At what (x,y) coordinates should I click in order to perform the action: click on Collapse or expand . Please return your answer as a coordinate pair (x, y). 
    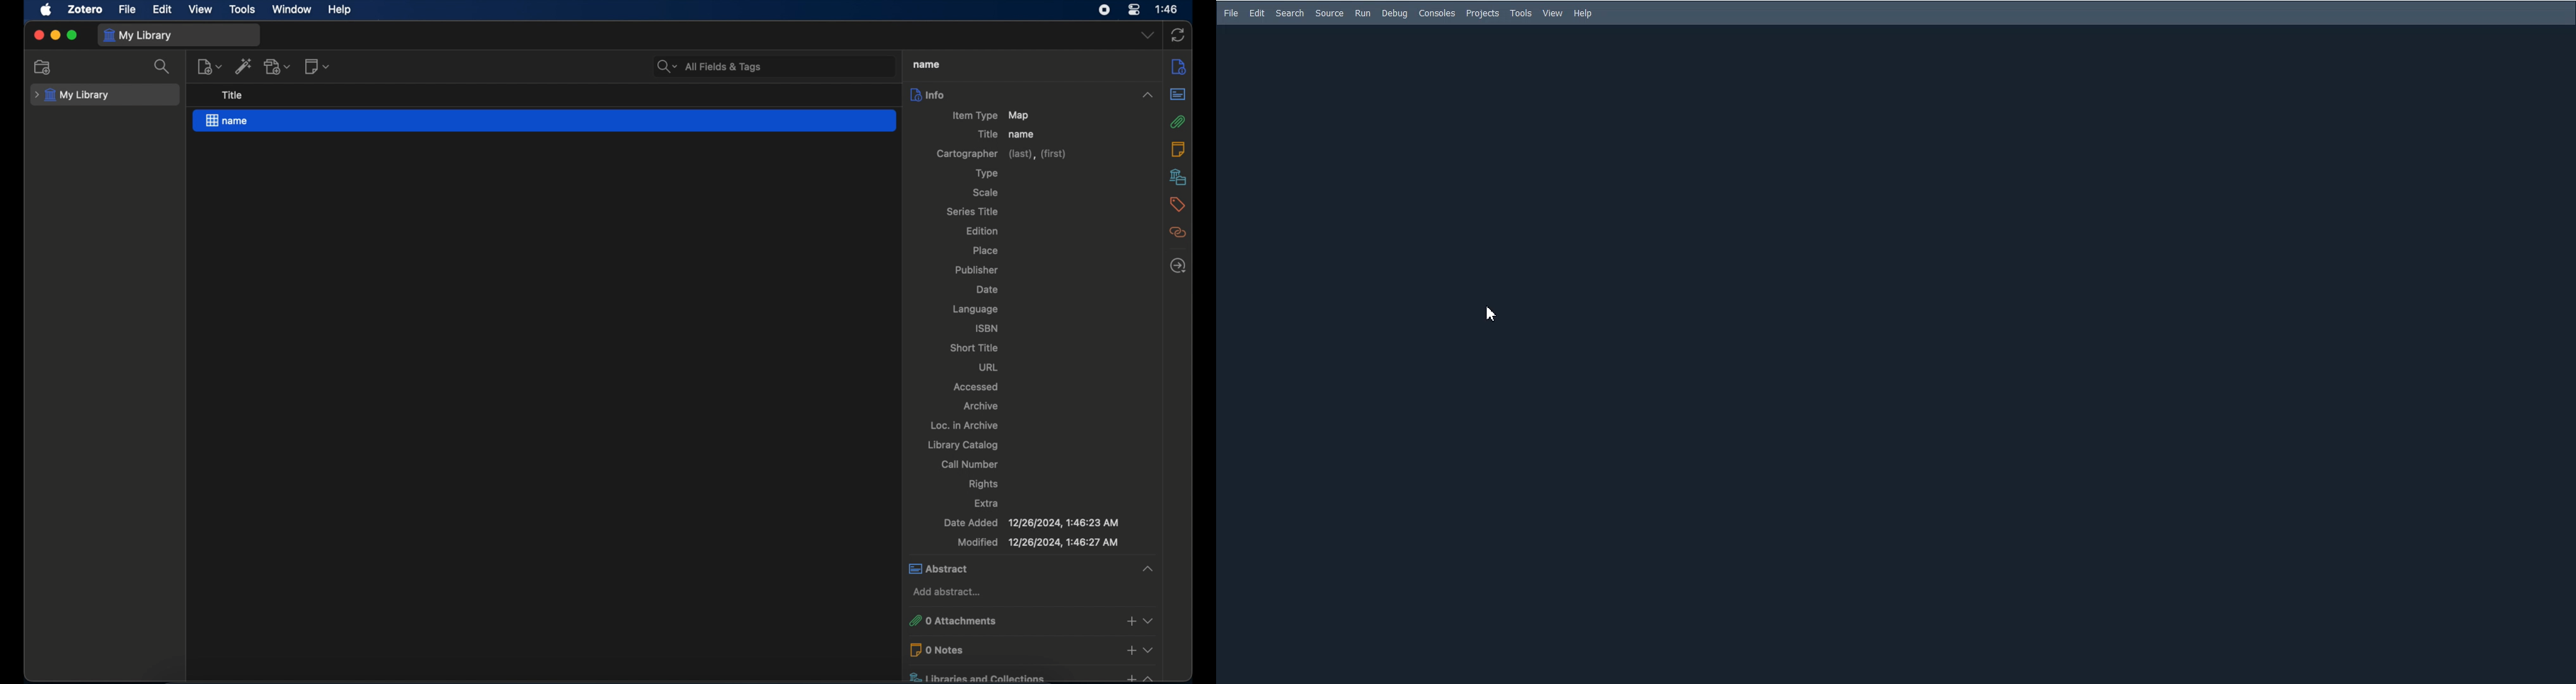
    Looking at the image, I should click on (1150, 676).